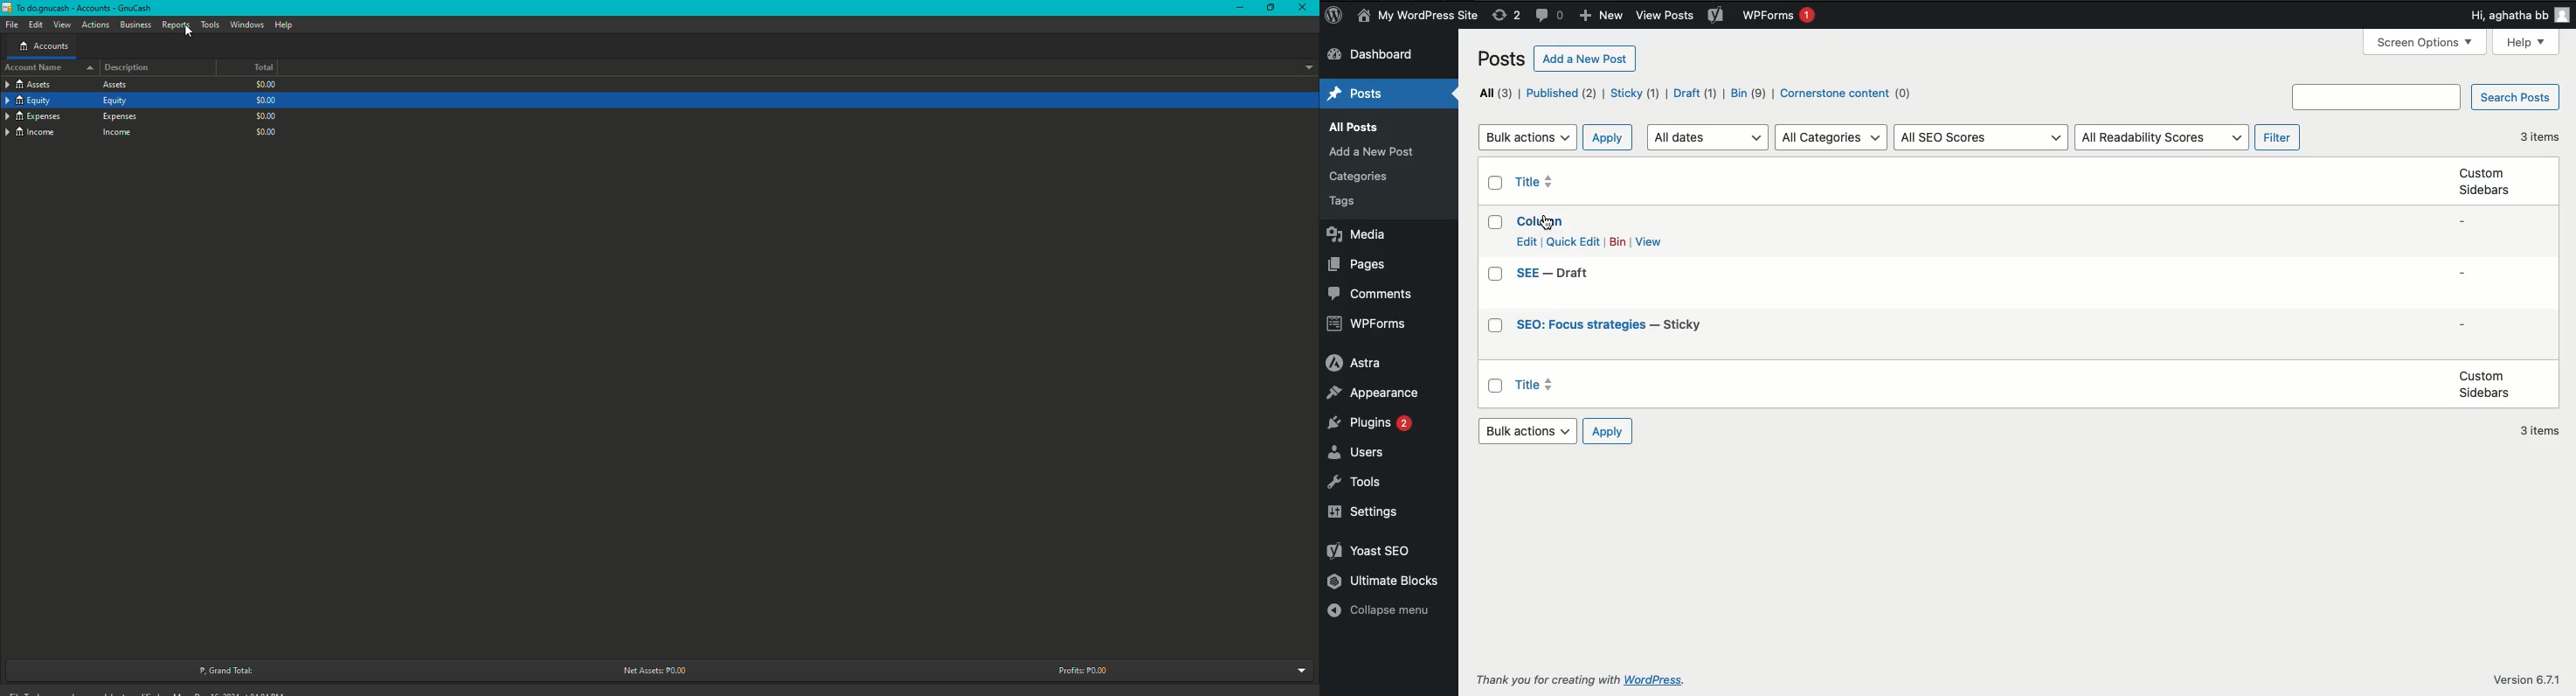 This screenshot has height=700, width=2576. What do you see at coordinates (2485, 182) in the screenshot?
I see `Custom sidebars` at bounding box center [2485, 182].